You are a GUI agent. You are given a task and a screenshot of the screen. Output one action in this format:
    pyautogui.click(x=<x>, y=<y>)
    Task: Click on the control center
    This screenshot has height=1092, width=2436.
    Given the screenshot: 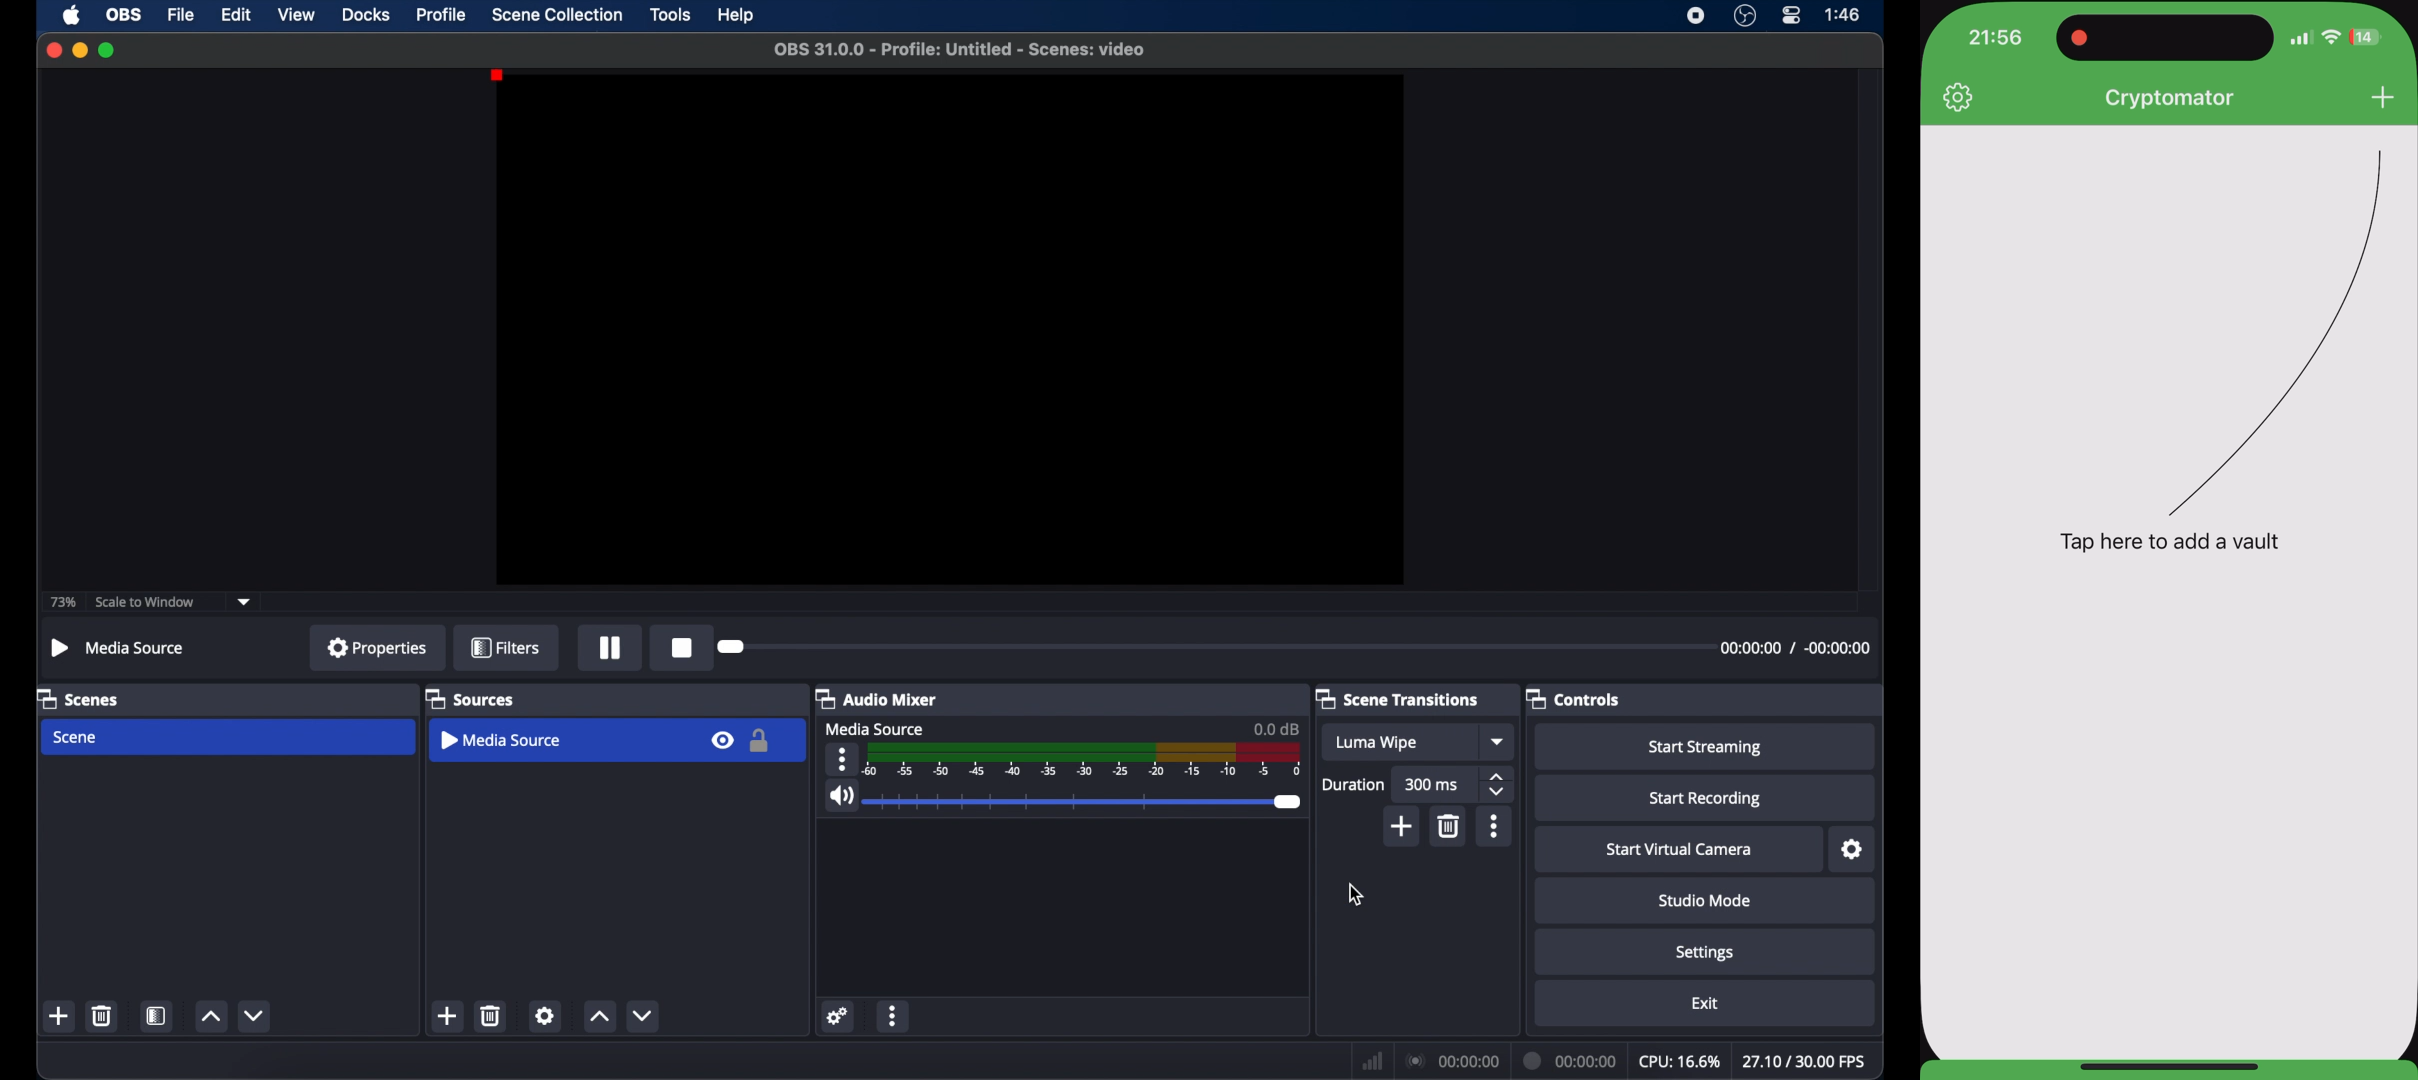 What is the action you would take?
    pyautogui.click(x=1792, y=15)
    